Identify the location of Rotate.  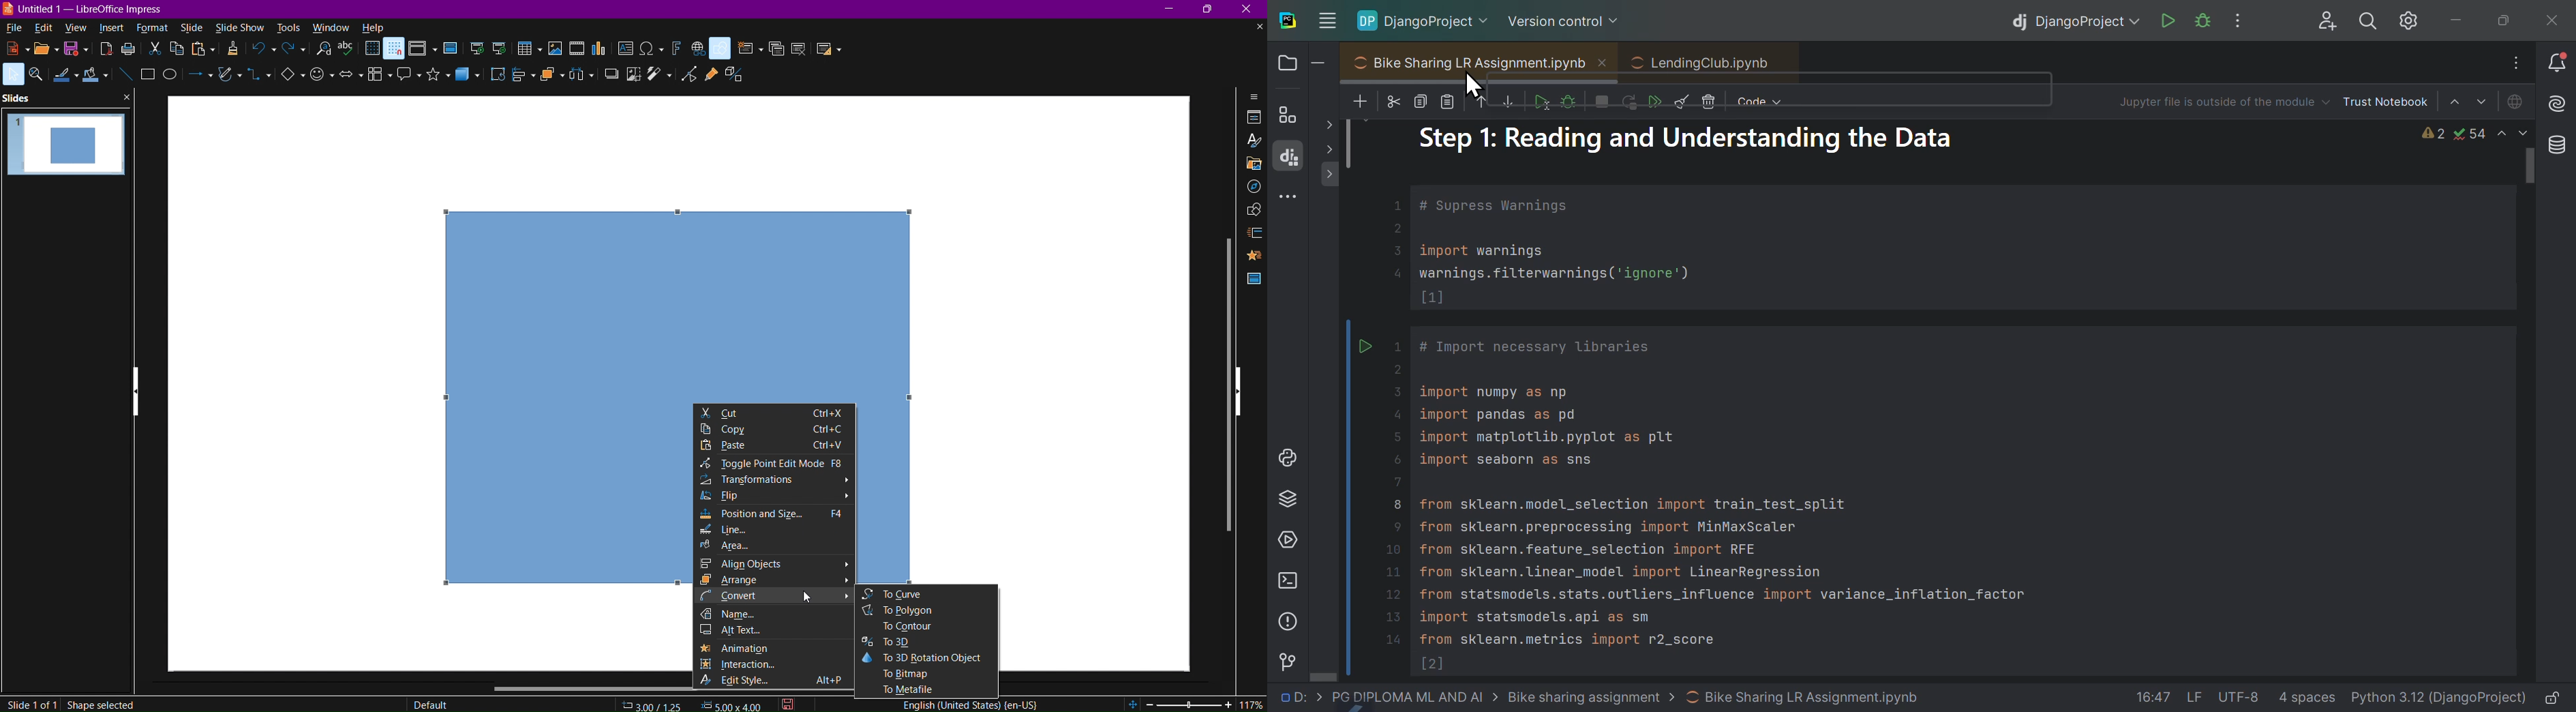
(498, 79).